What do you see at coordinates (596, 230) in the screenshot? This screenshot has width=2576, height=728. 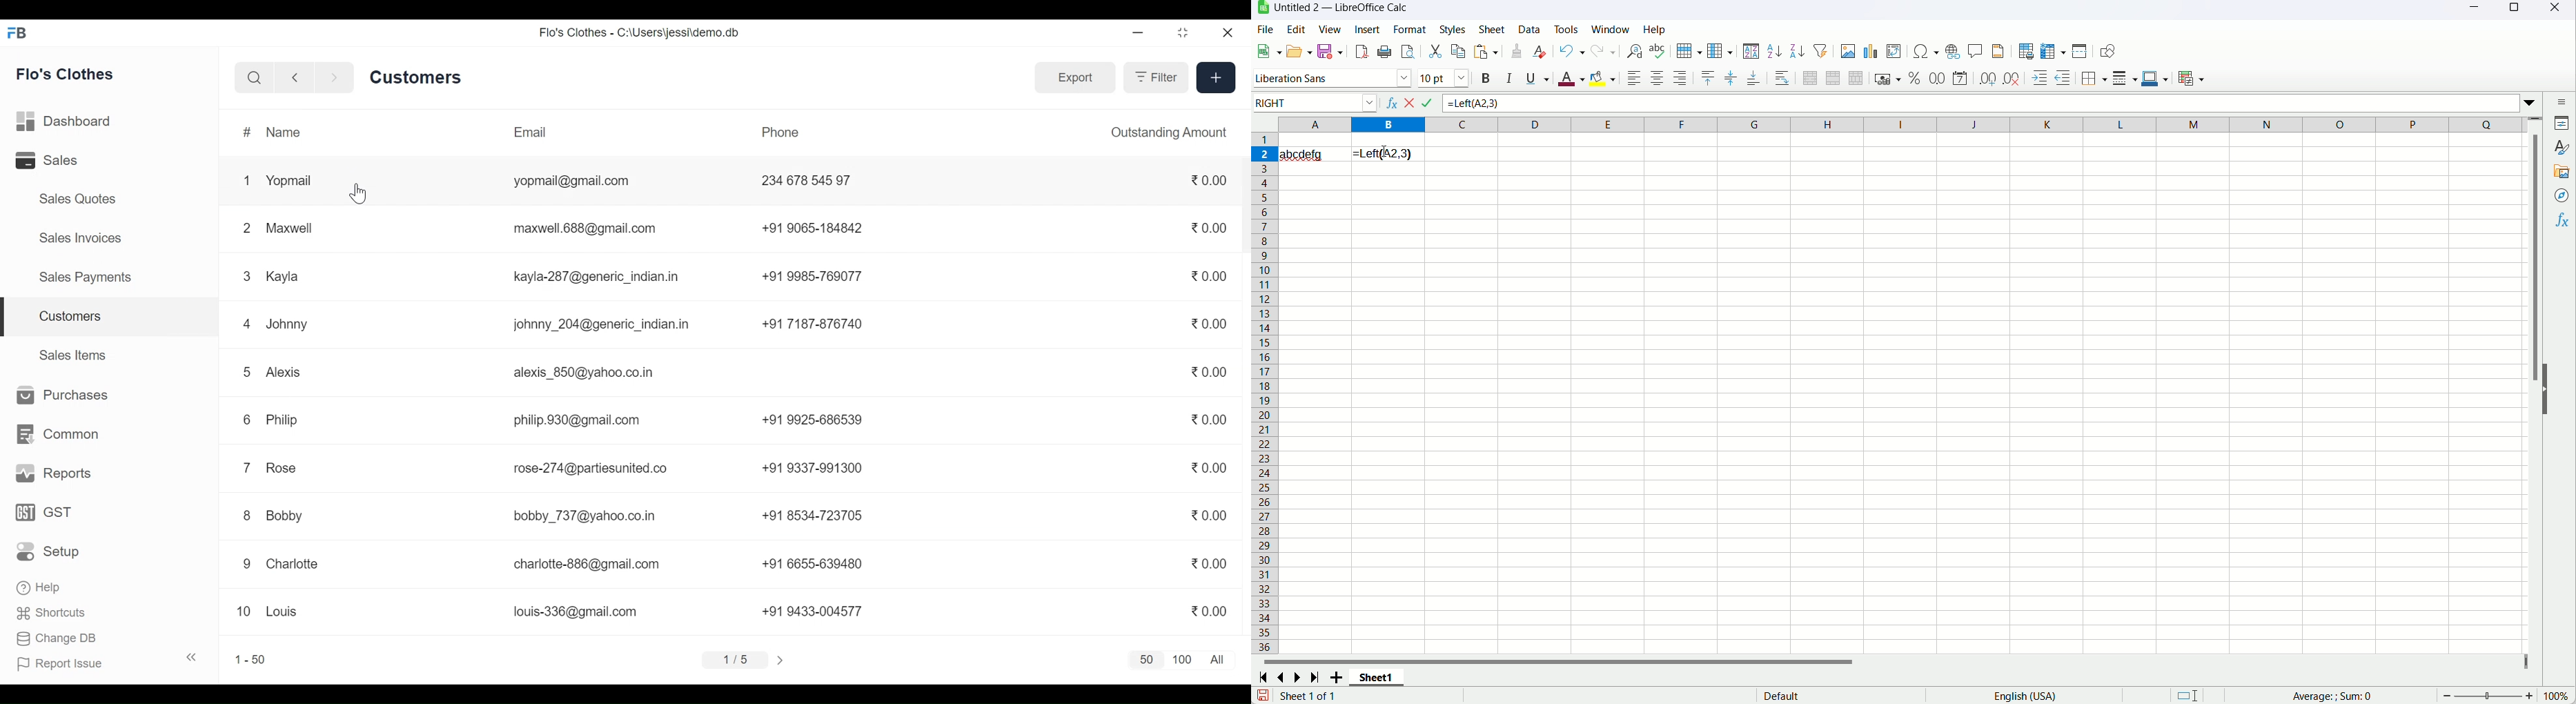 I see `maxwell.688@gmail.com` at bounding box center [596, 230].